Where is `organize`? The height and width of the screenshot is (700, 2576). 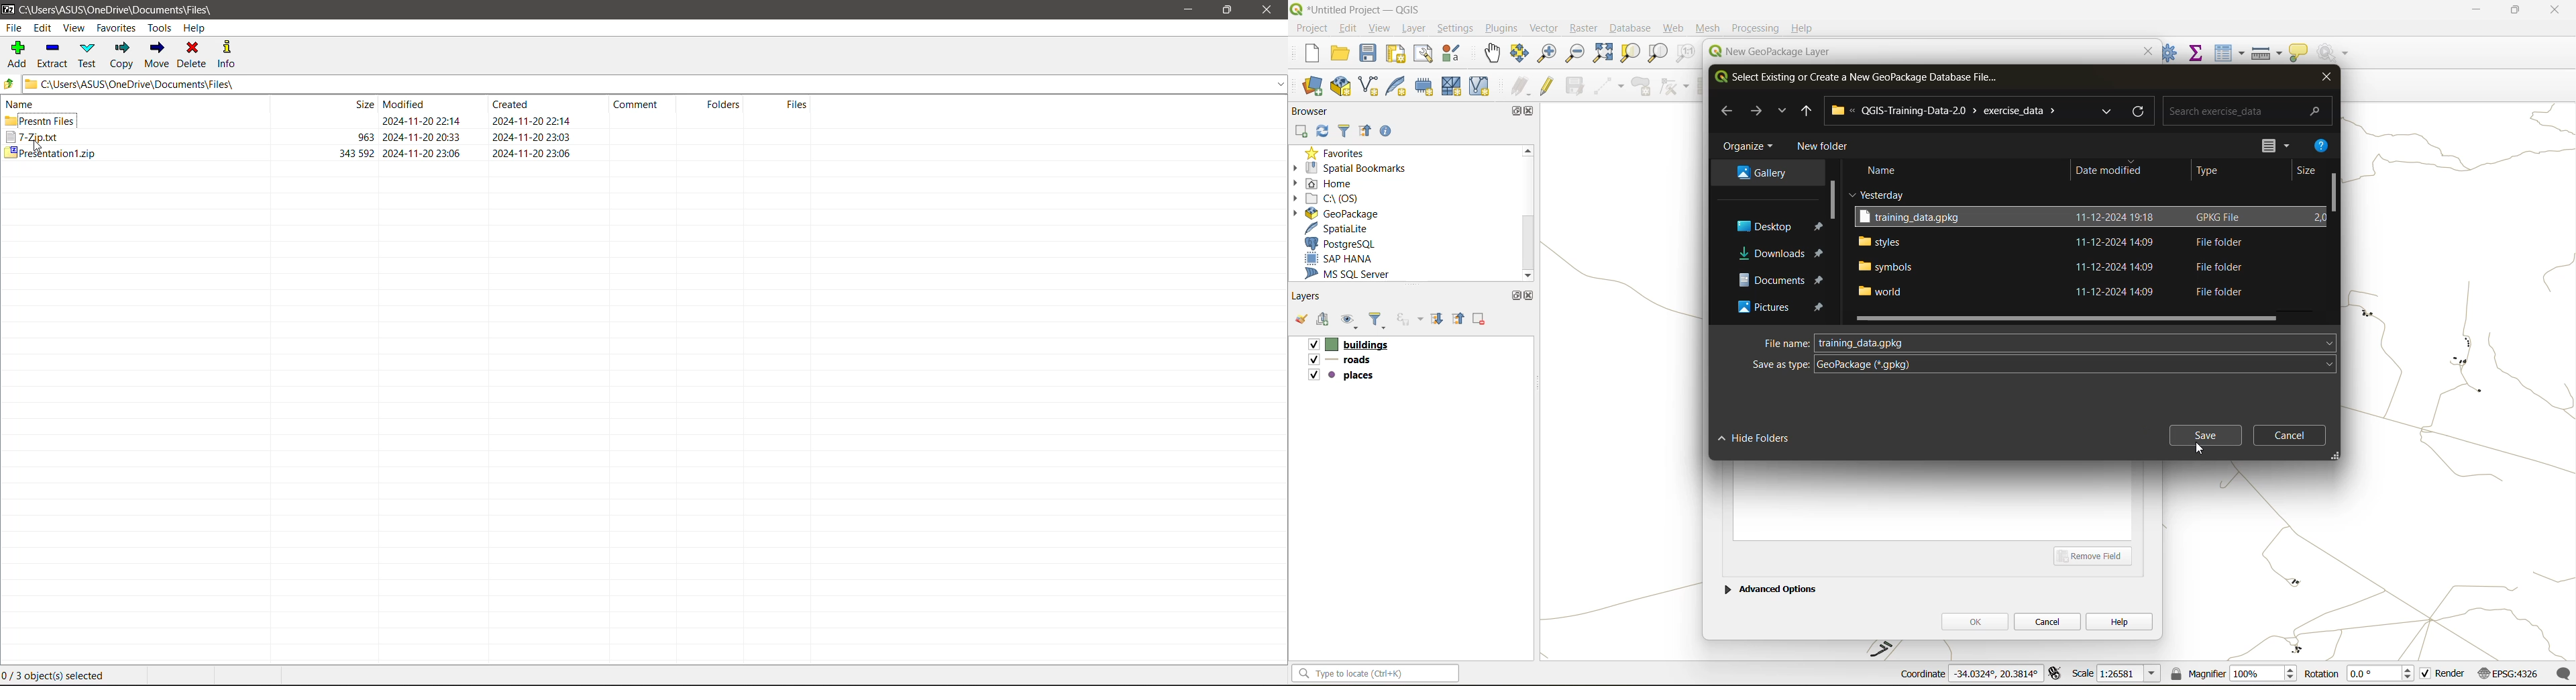 organize is located at coordinates (1750, 146).